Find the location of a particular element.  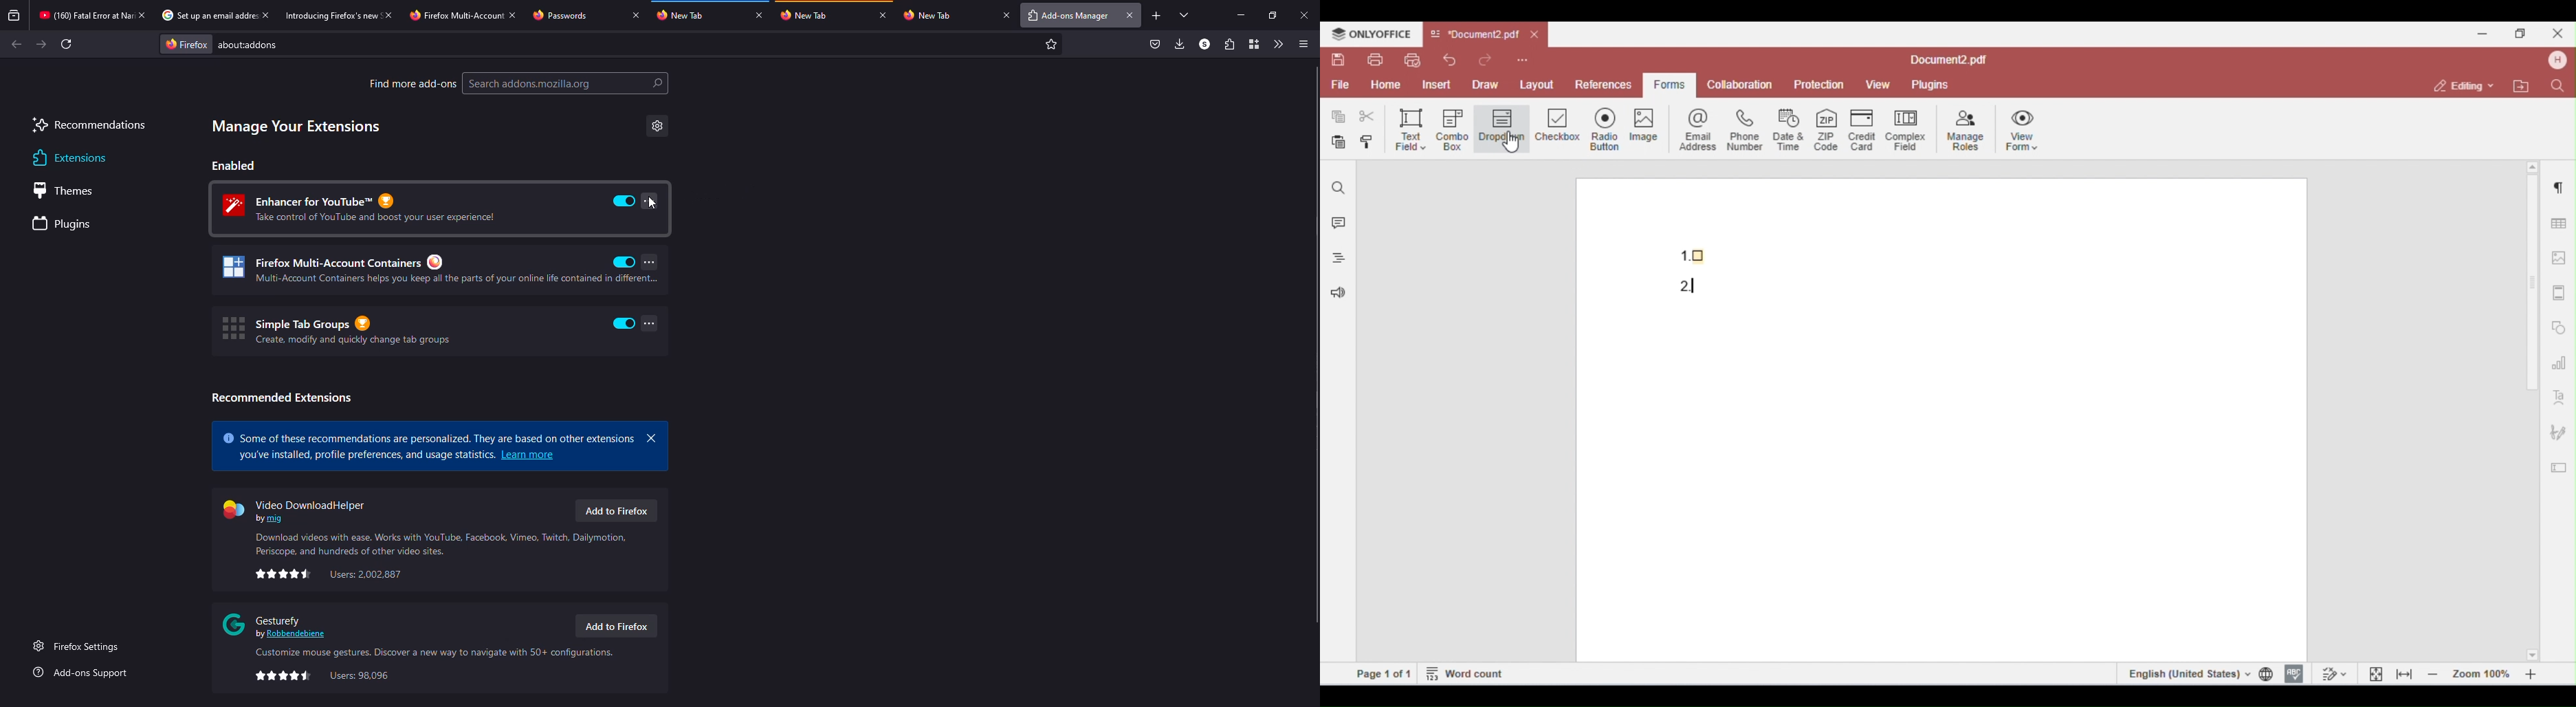

forward is located at coordinates (41, 44).